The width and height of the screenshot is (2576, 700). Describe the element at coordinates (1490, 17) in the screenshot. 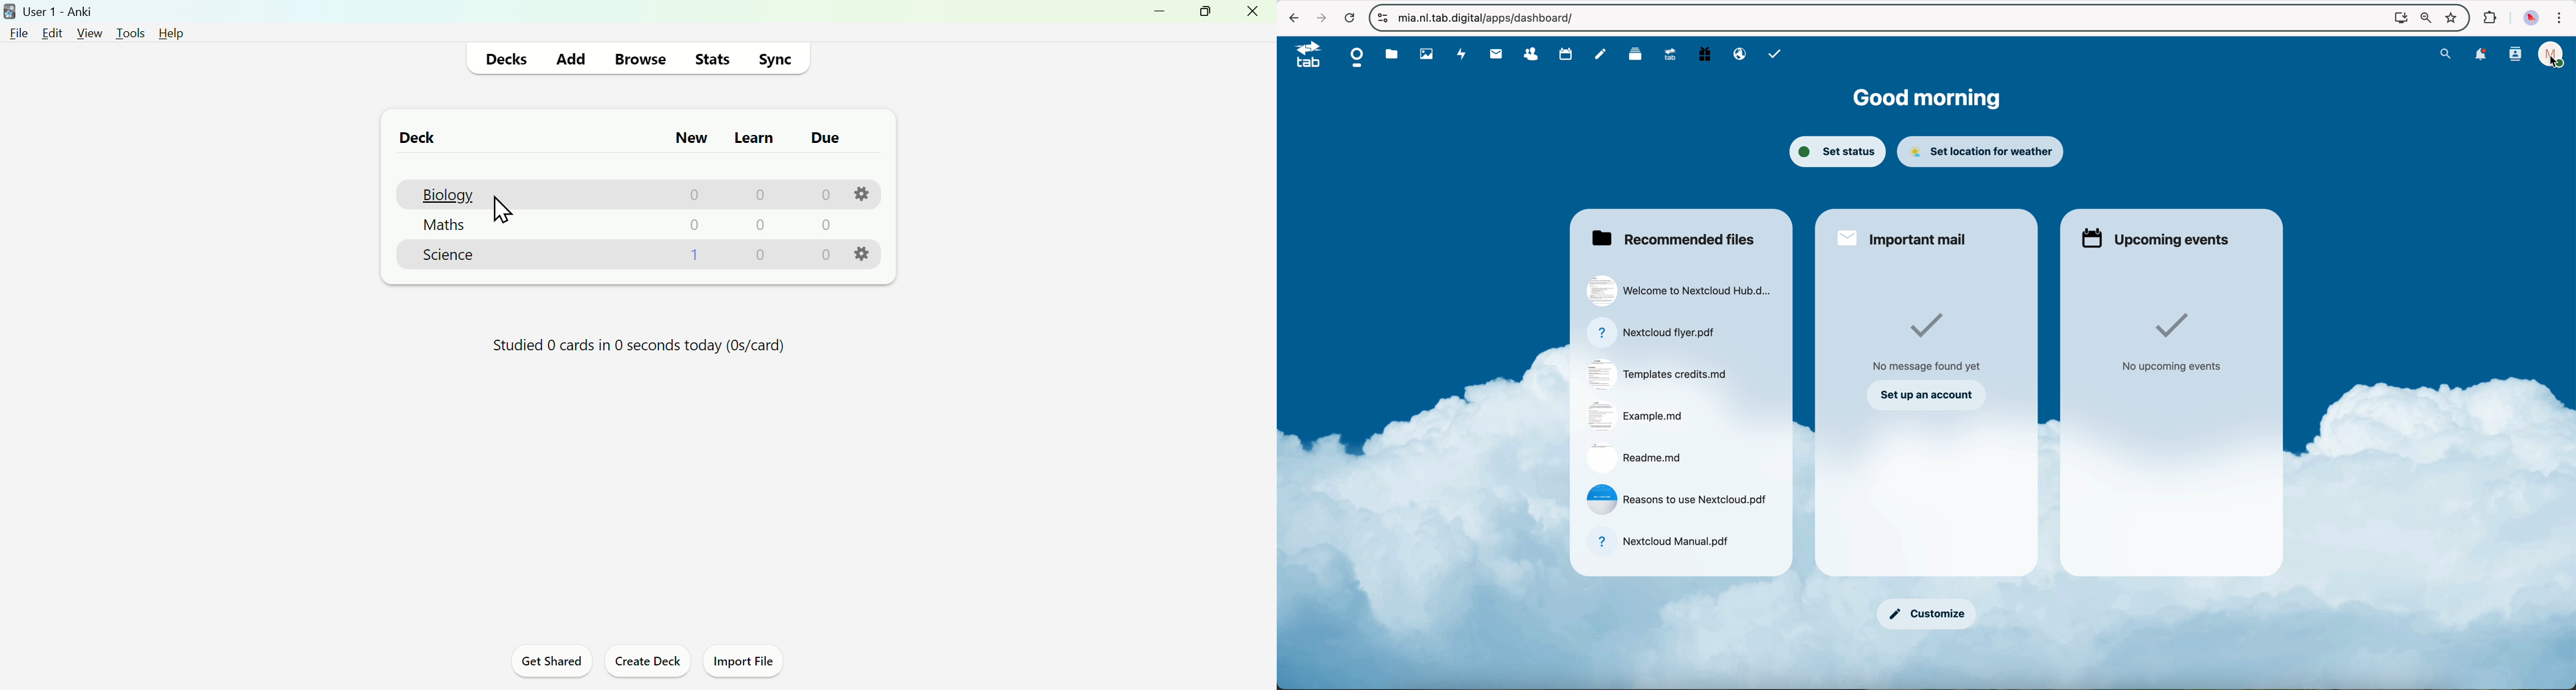

I see `URL` at that location.